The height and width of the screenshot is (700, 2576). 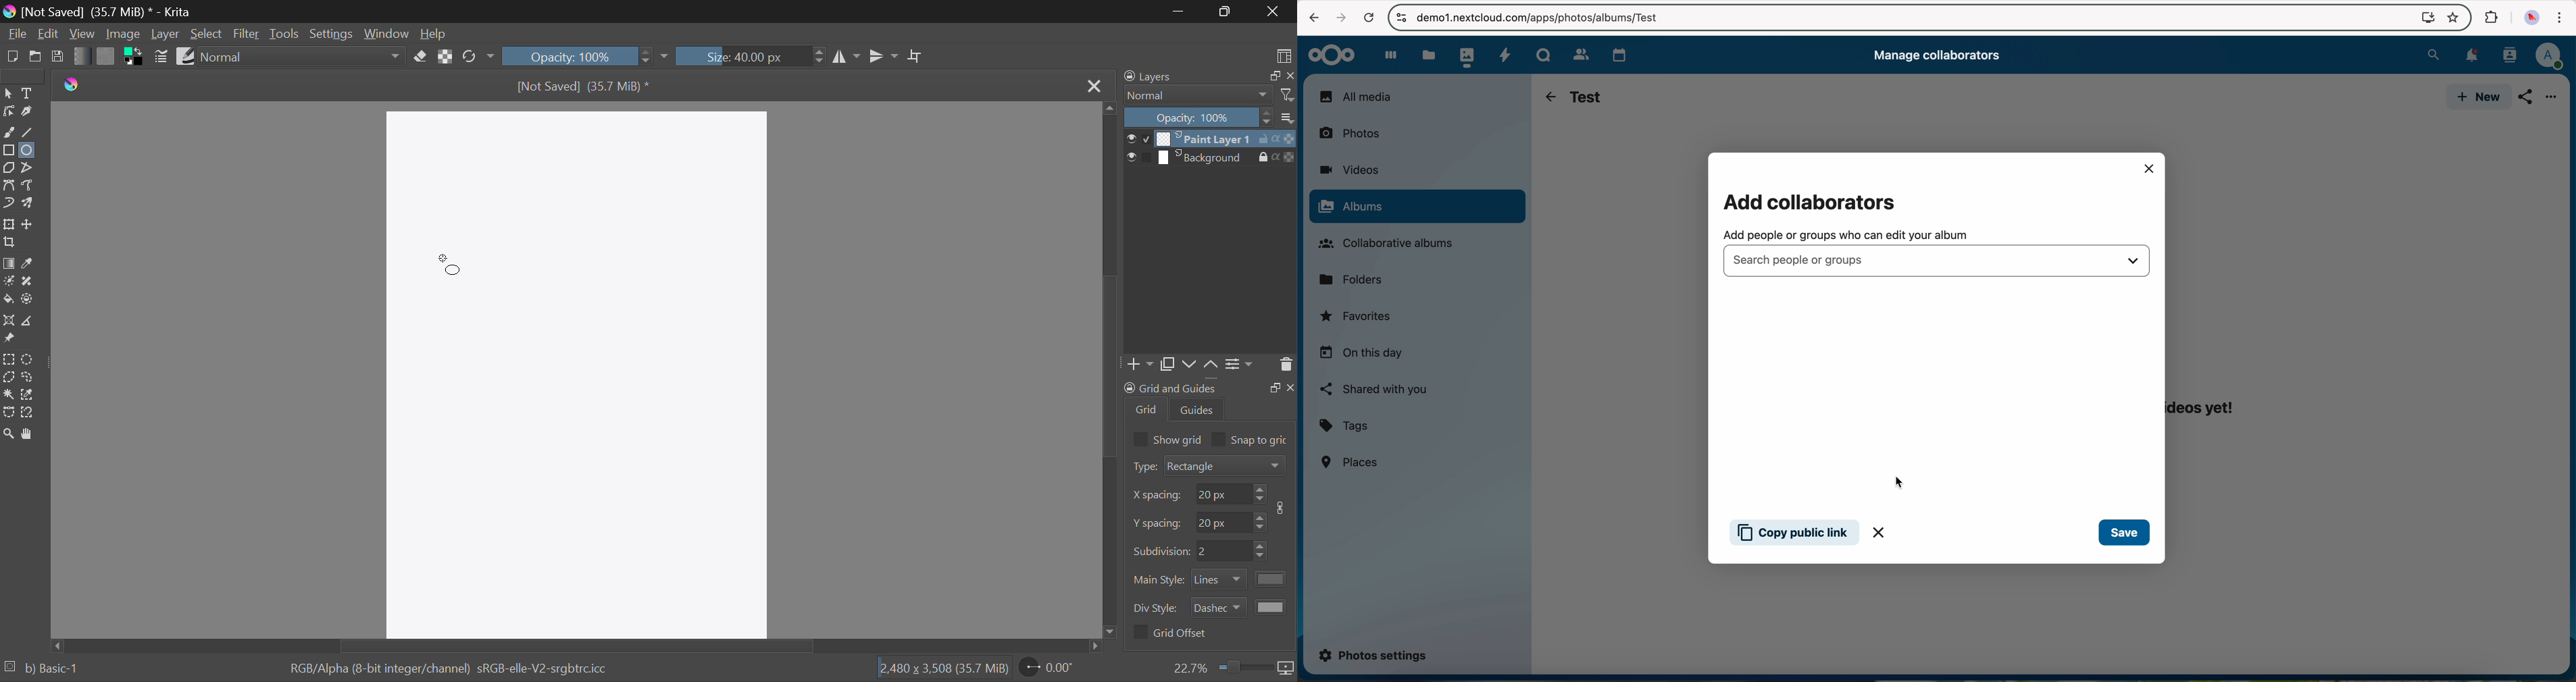 I want to click on notifications, so click(x=2469, y=56).